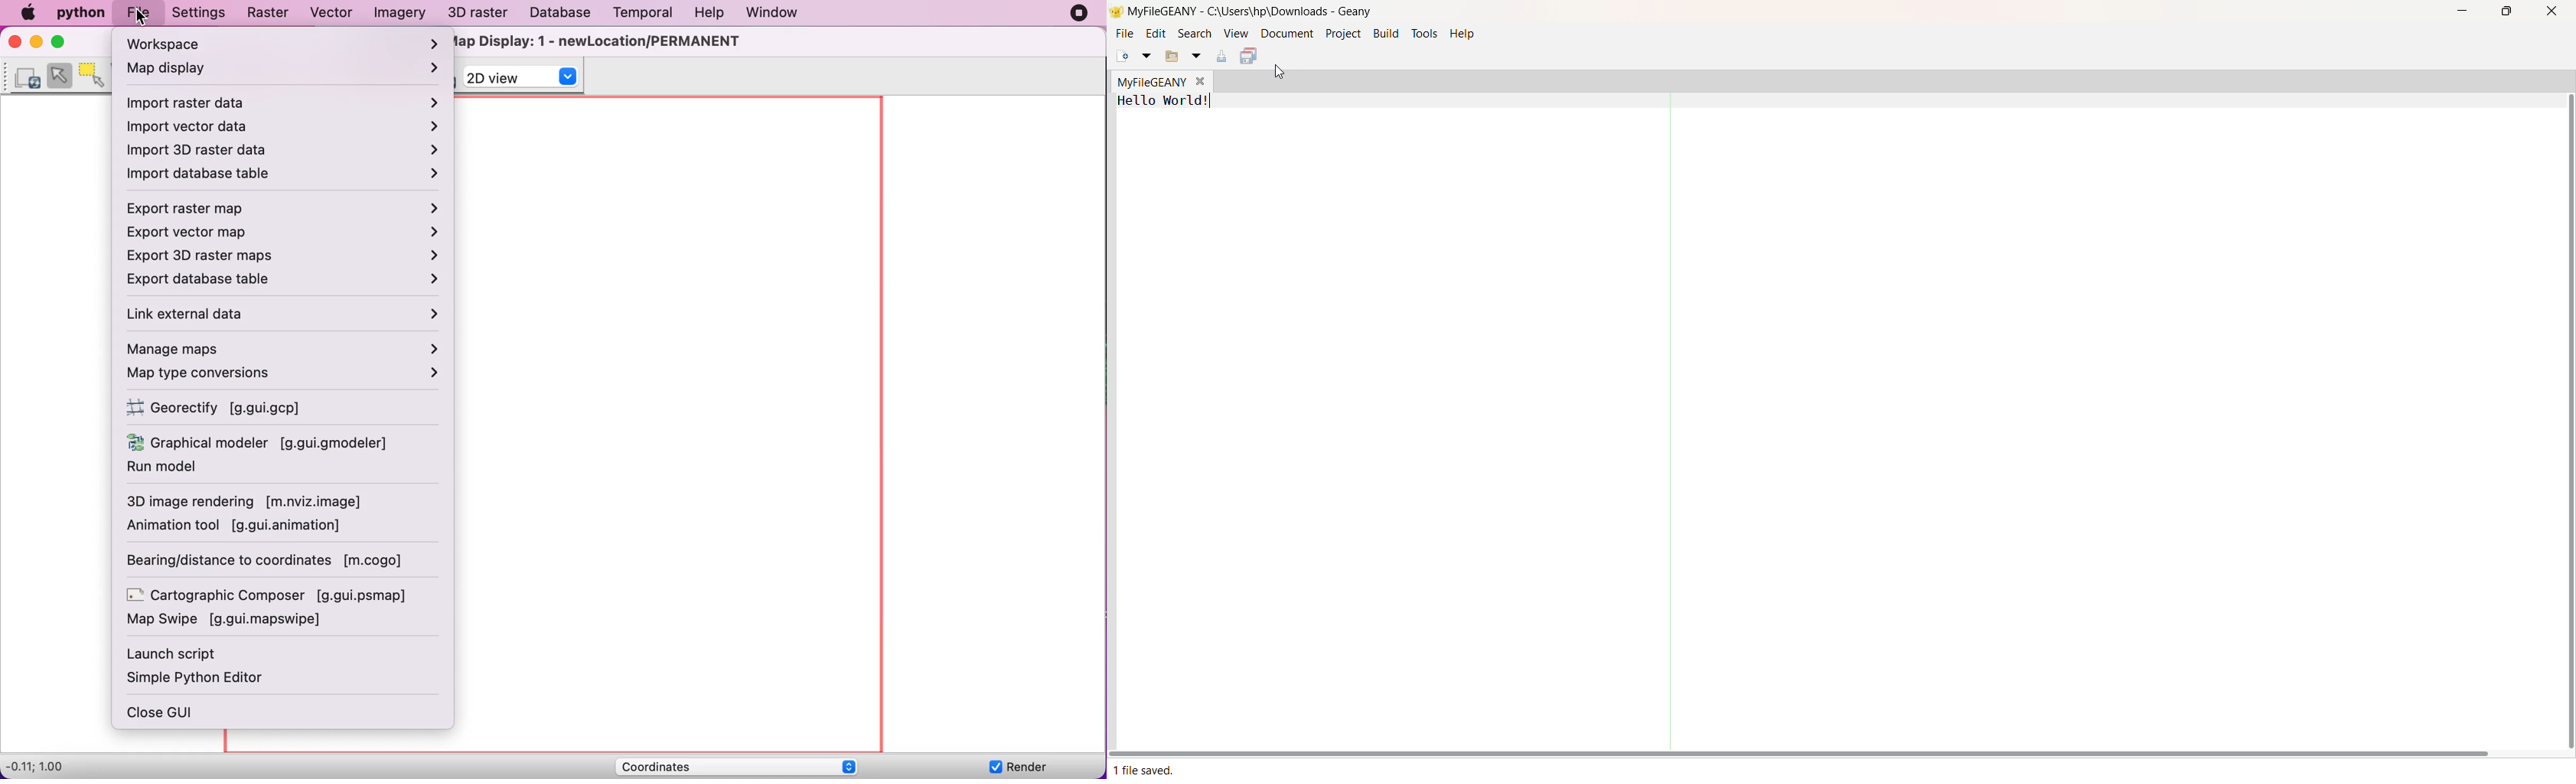 Image resolution: width=2576 pixels, height=784 pixels. I want to click on close gui, so click(173, 713).